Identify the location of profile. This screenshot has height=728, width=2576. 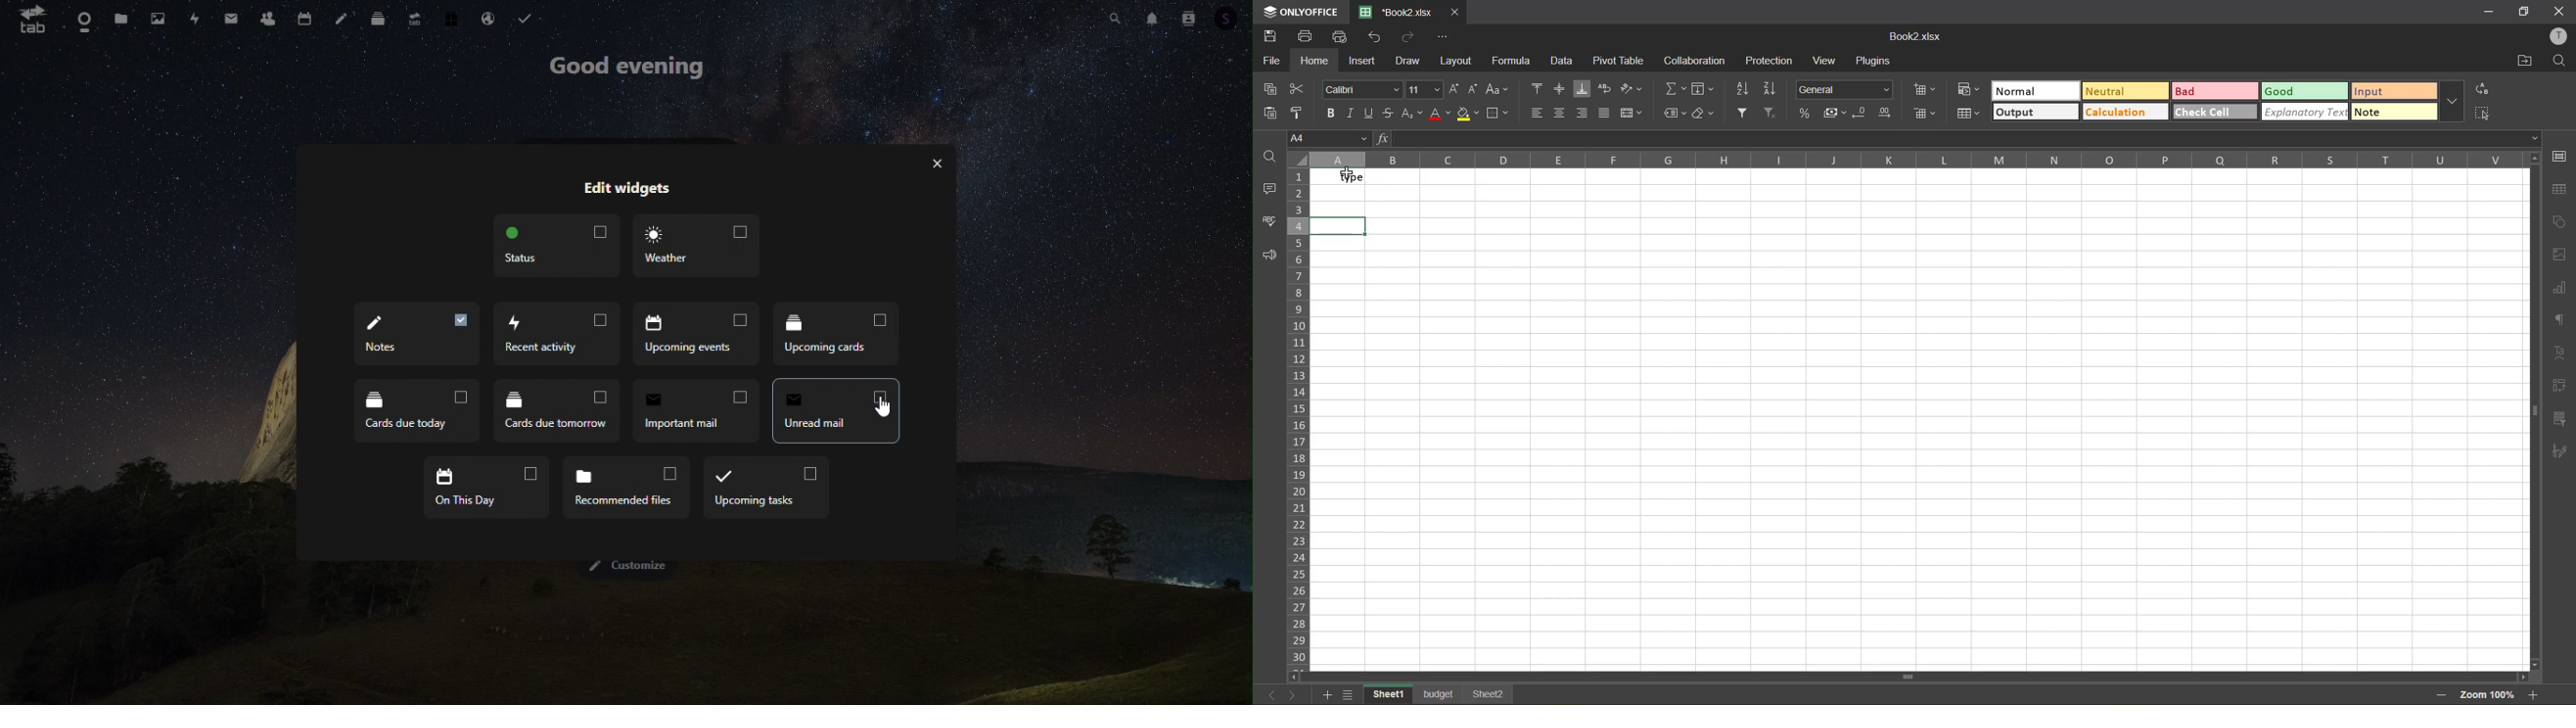
(2556, 38).